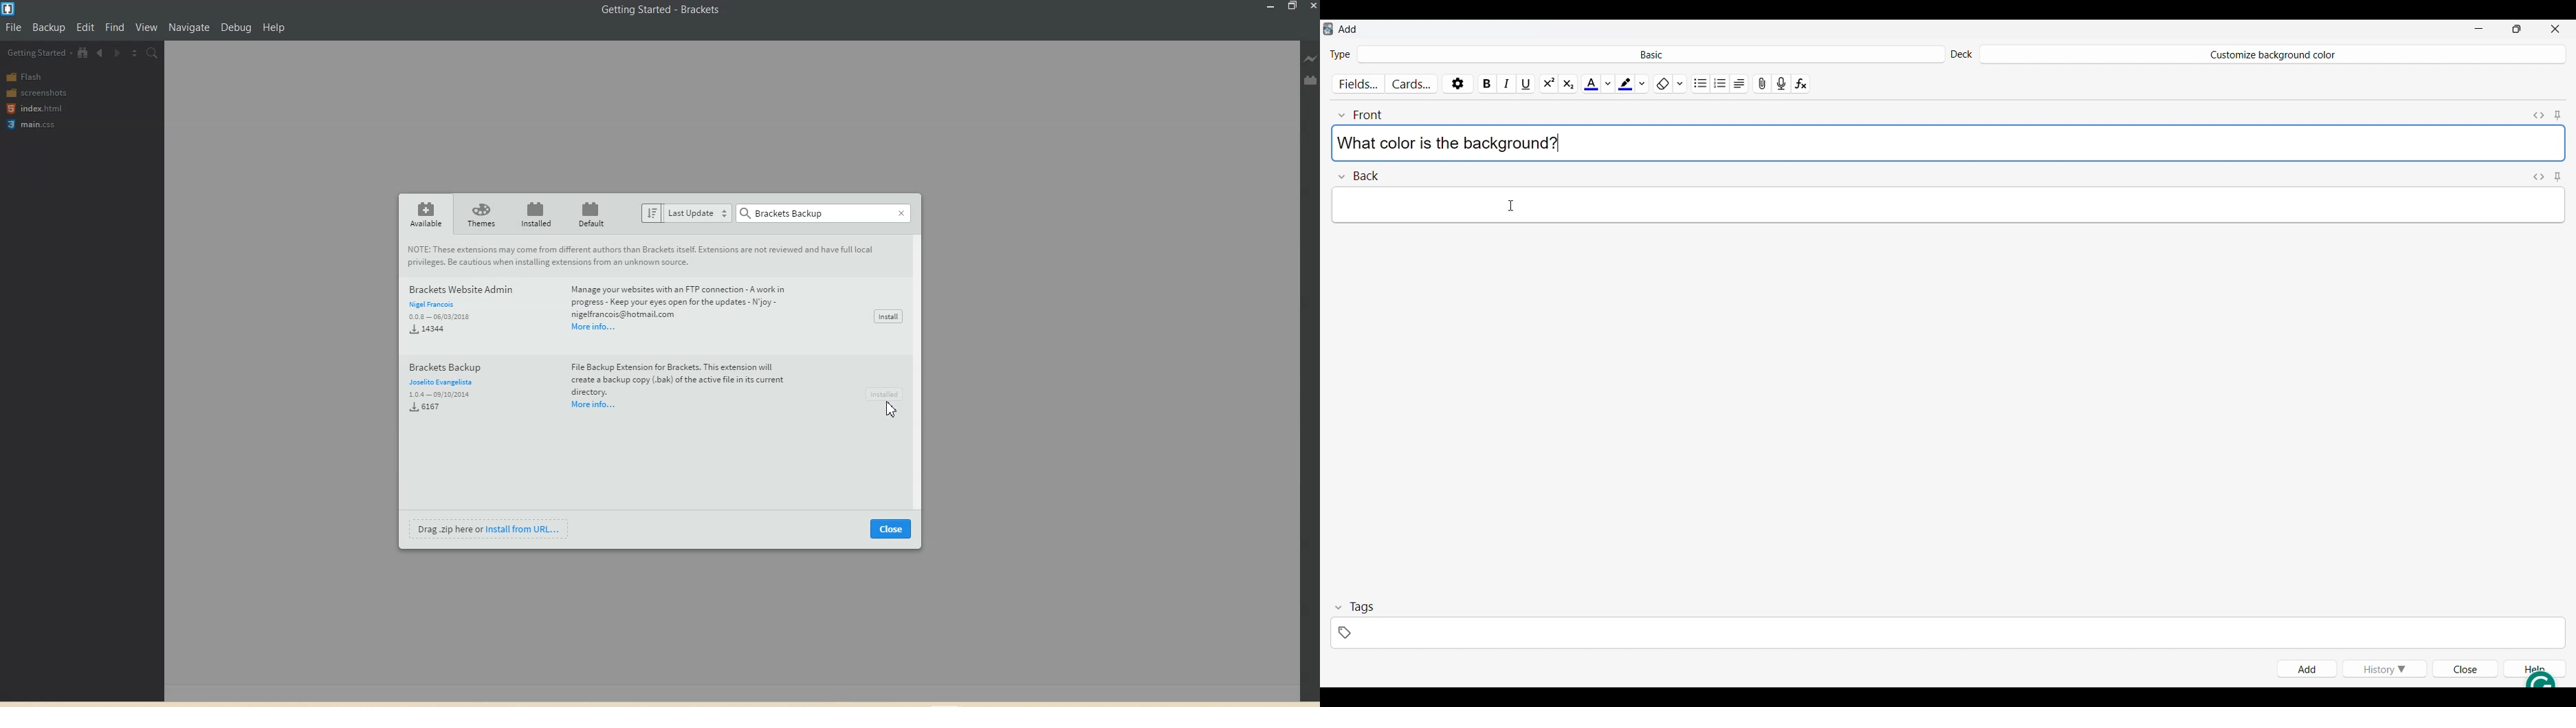 Image resolution: width=2576 pixels, height=728 pixels. Describe the element at coordinates (1512, 205) in the screenshot. I see `Cursor clicking on Back field text space` at that location.